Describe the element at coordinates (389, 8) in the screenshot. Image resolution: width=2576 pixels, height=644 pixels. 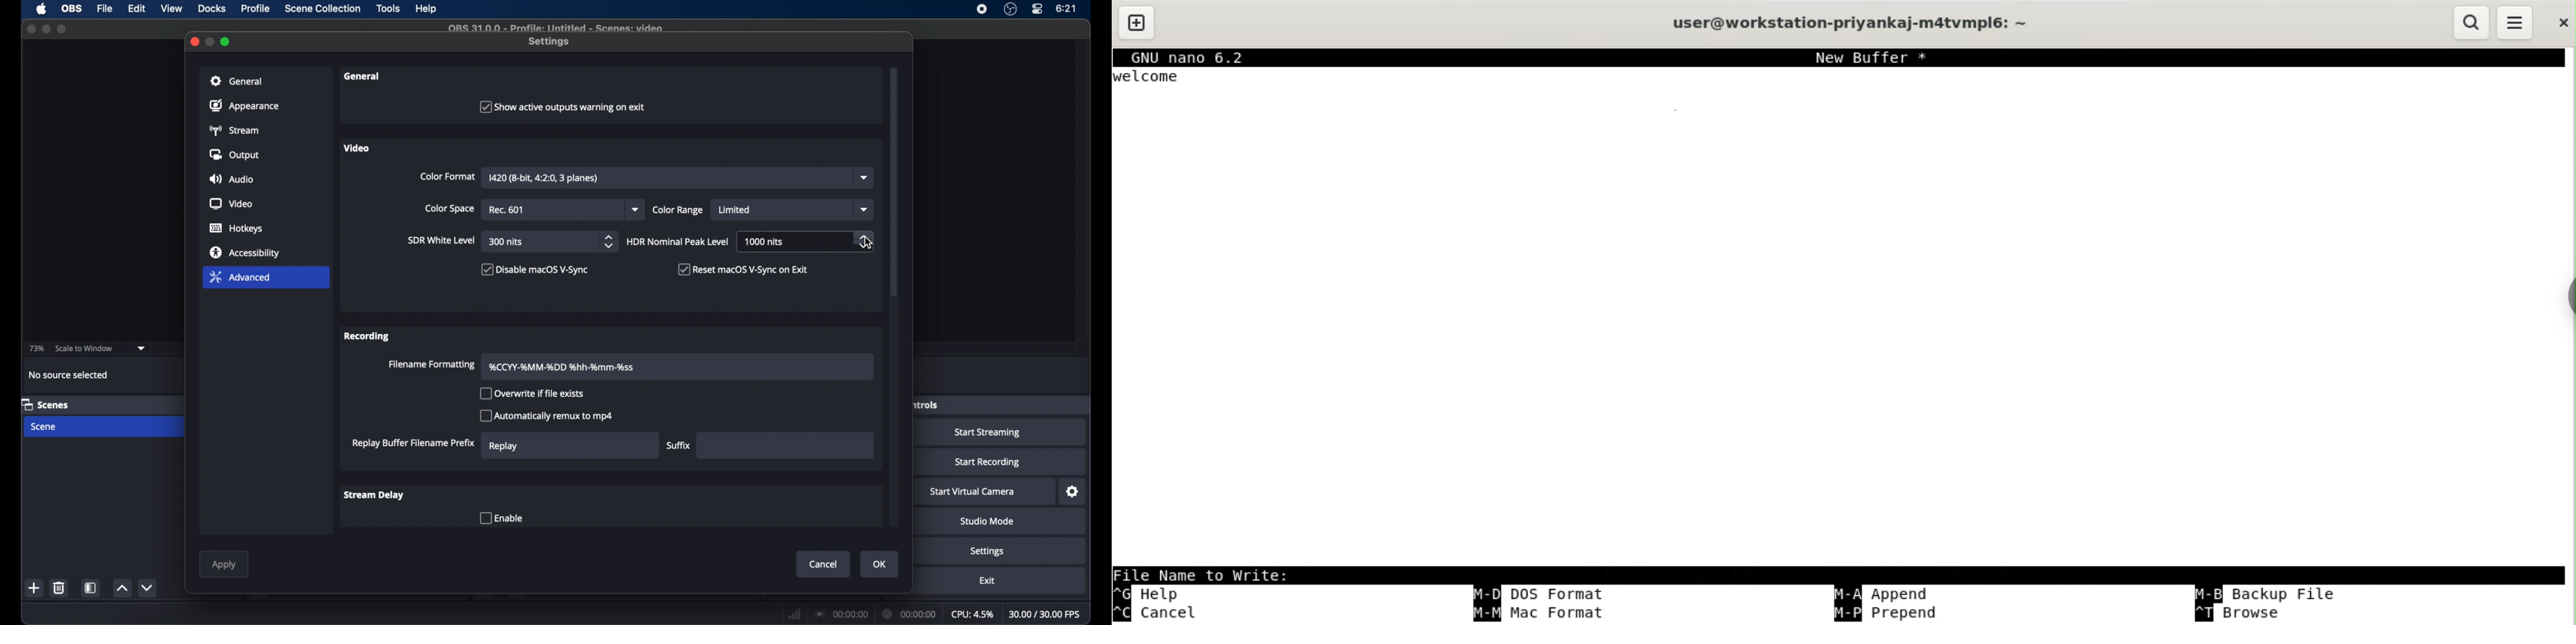
I see `tools` at that location.